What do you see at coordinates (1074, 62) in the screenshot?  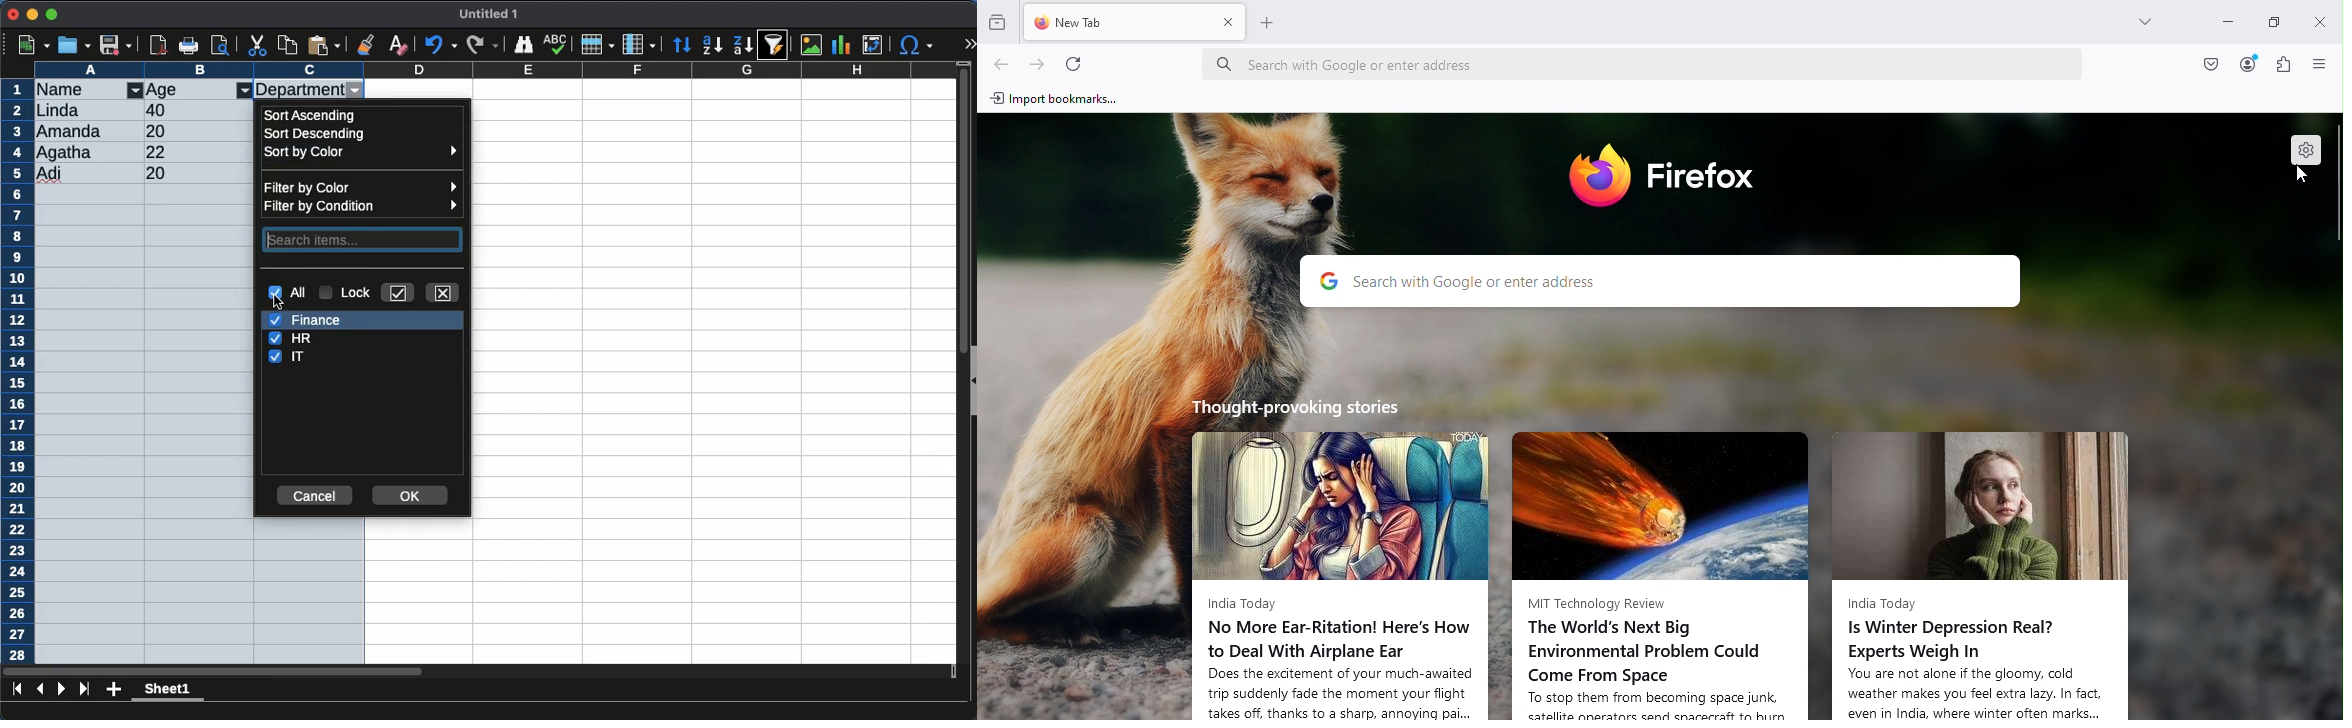 I see `Reload the current page` at bounding box center [1074, 62].